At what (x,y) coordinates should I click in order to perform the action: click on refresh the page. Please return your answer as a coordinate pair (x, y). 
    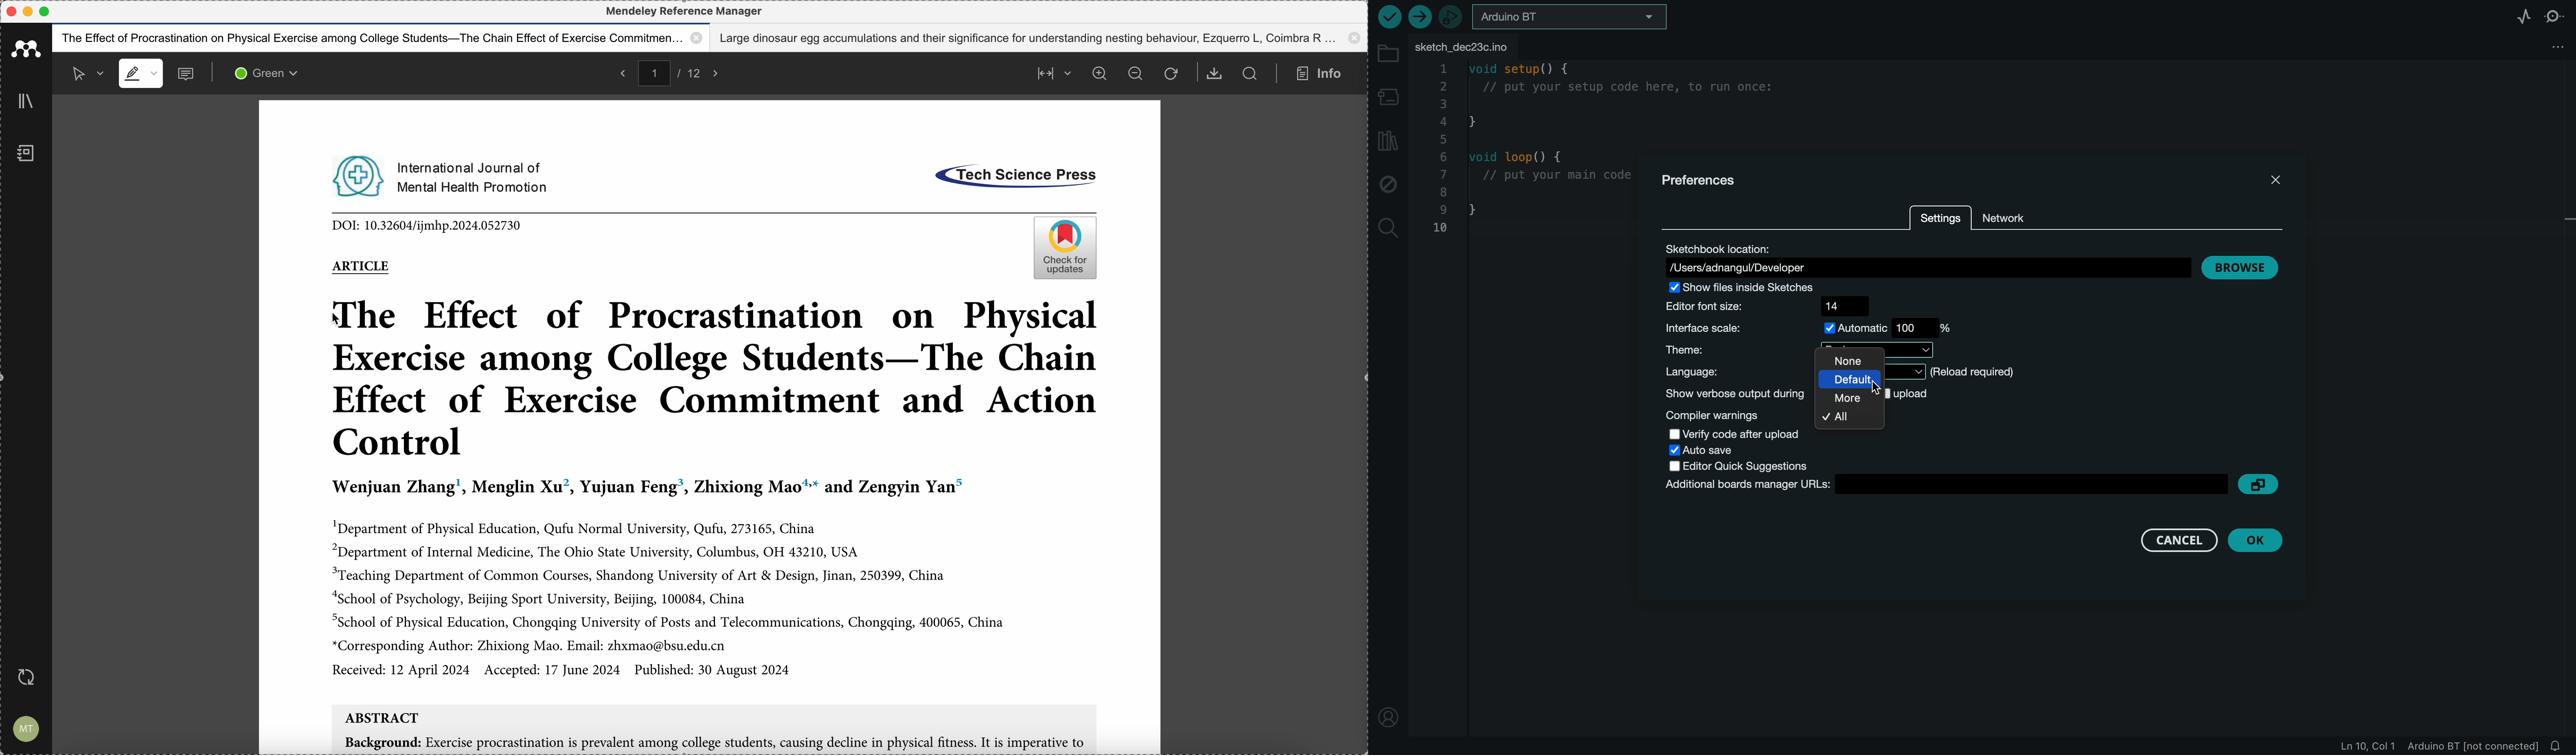
    Looking at the image, I should click on (1171, 75).